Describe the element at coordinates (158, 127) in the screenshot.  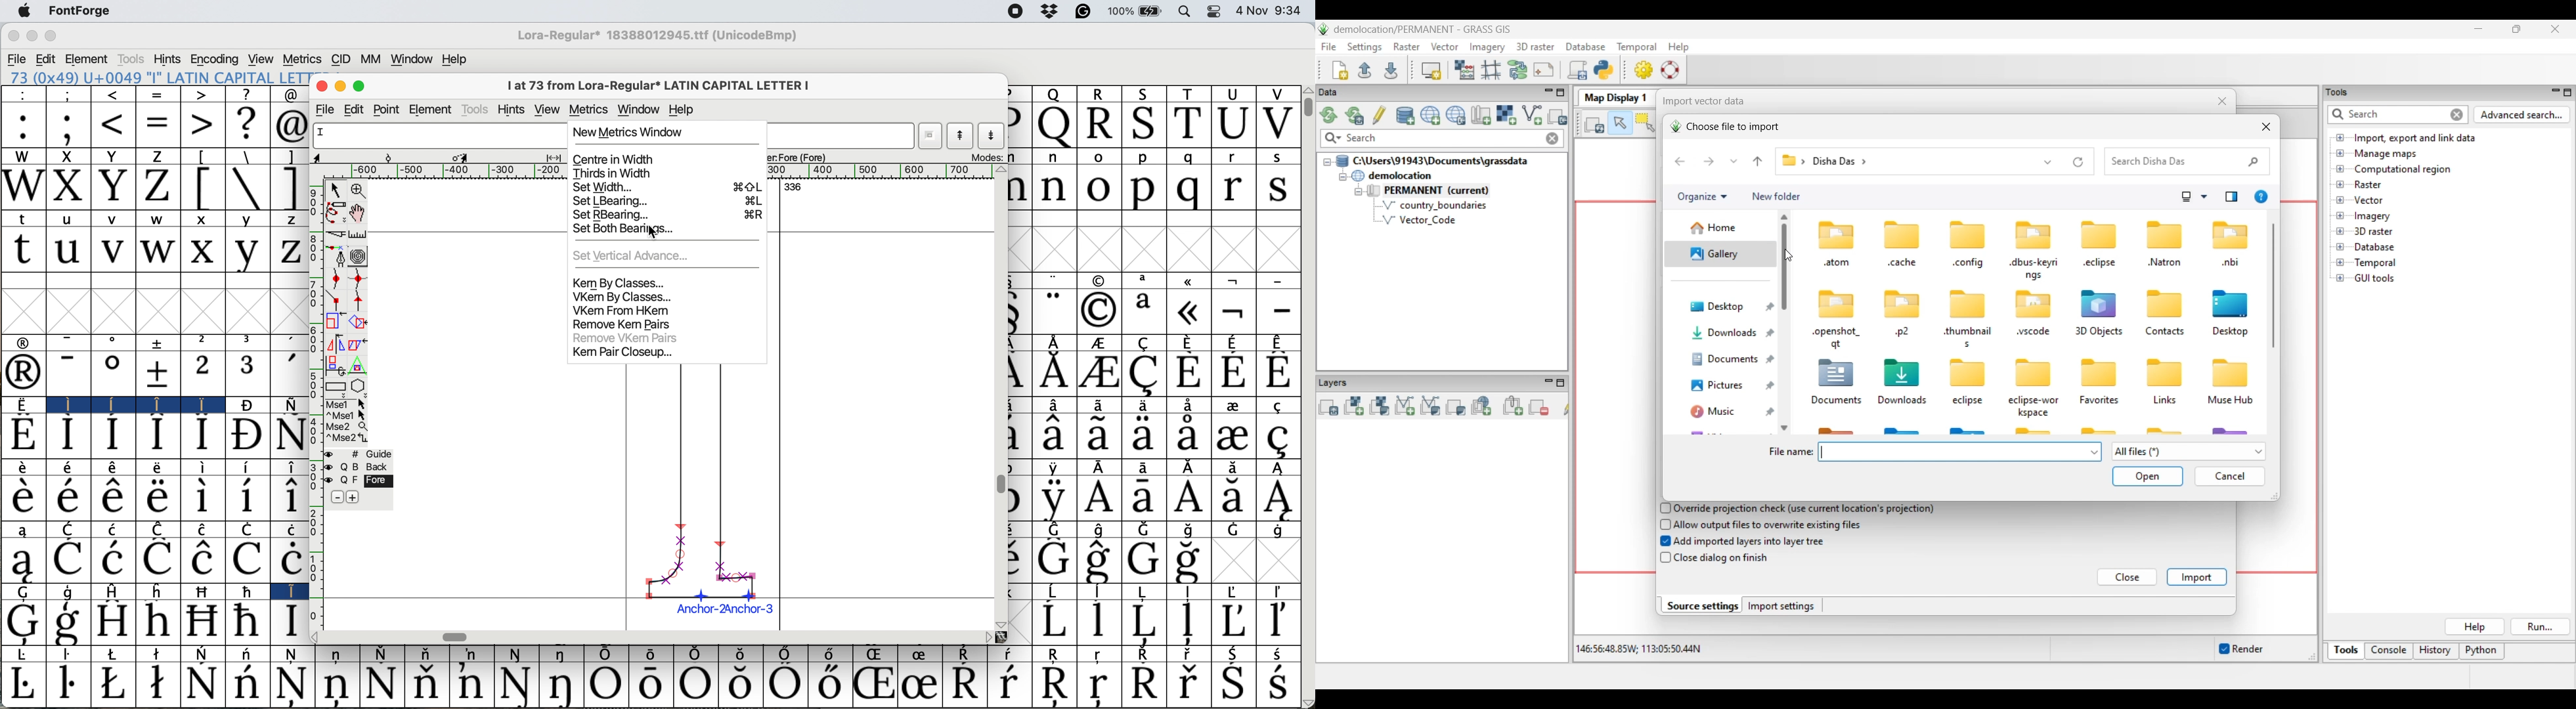
I see `=` at that location.